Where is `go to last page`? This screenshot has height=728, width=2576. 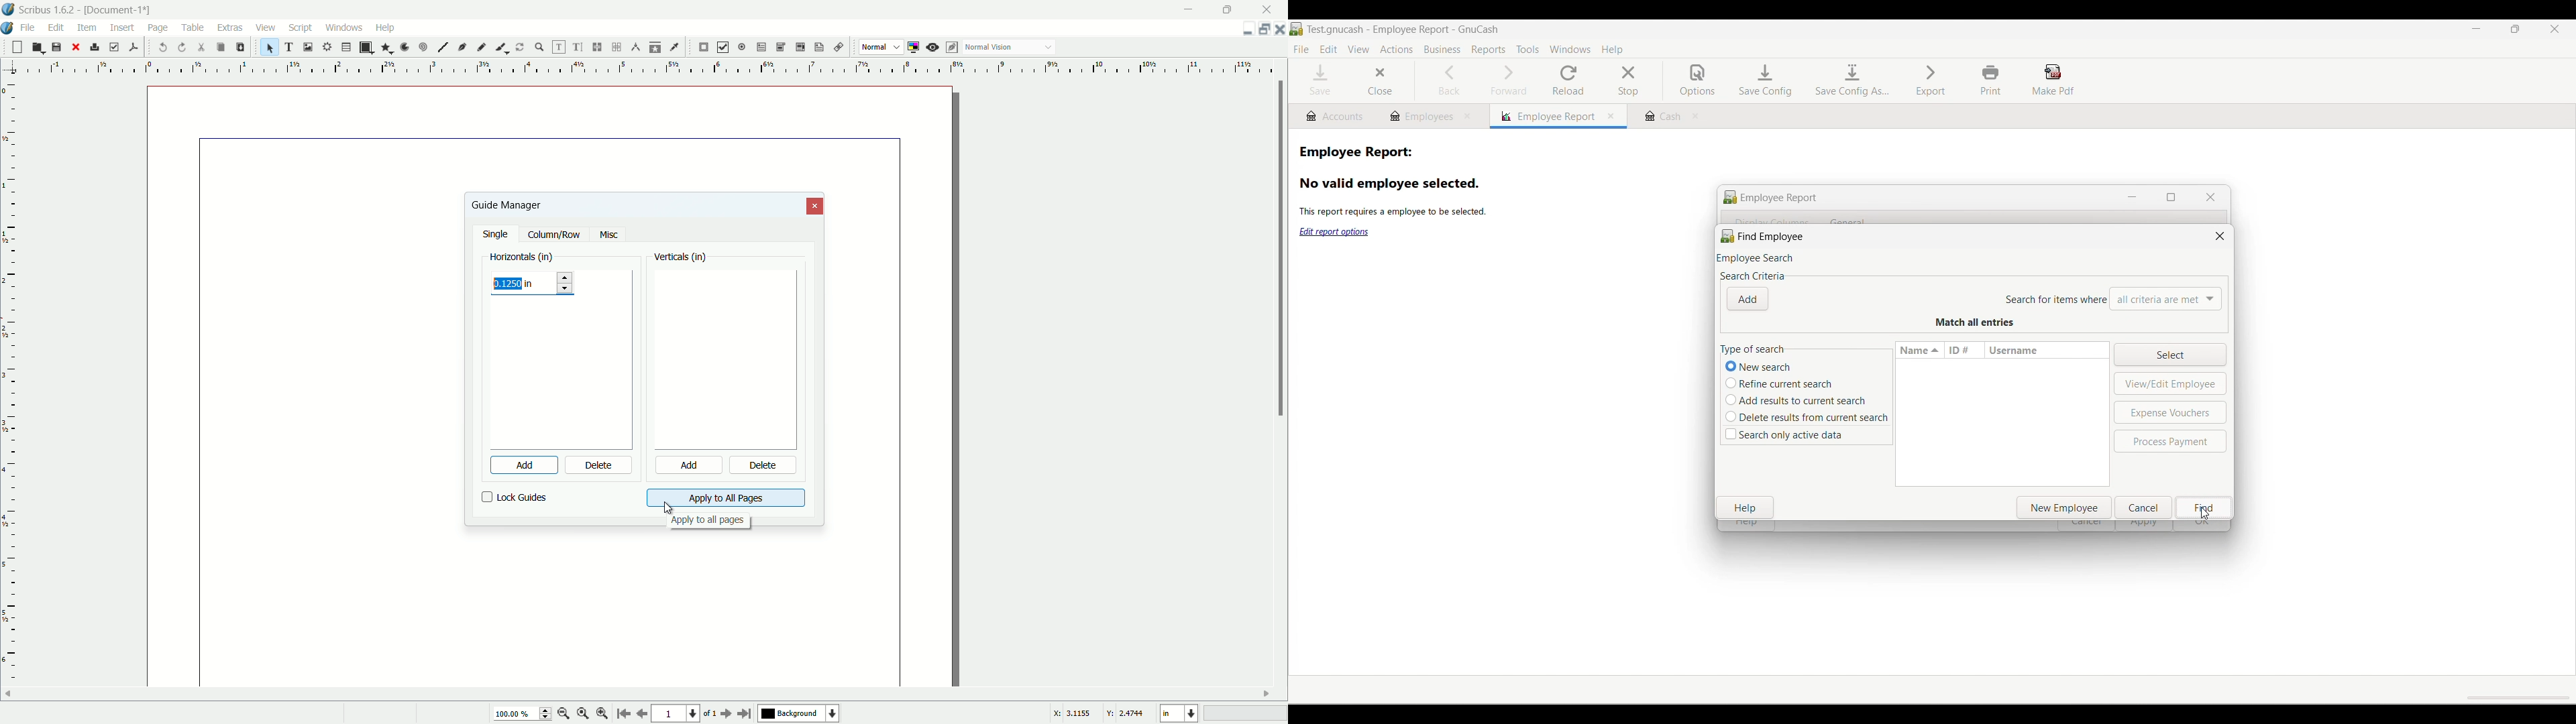 go to last page is located at coordinates (745, 713).